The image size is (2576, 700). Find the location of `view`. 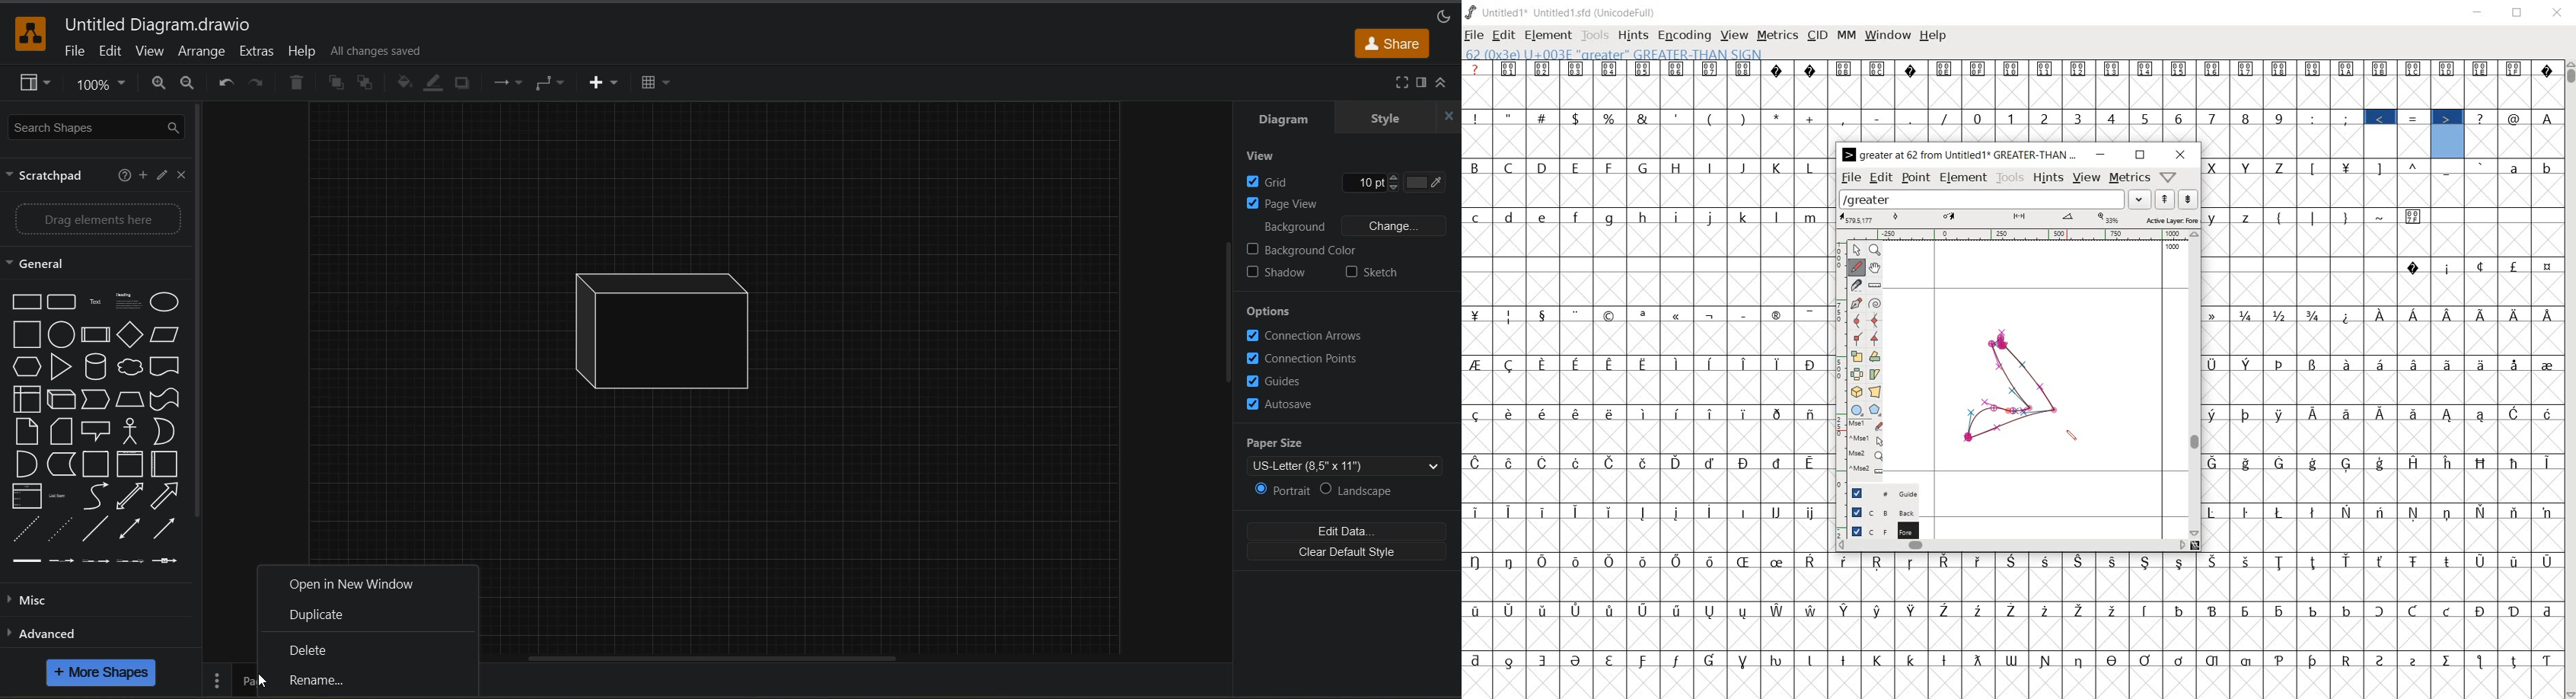

view is located at coordinates (150, 52).